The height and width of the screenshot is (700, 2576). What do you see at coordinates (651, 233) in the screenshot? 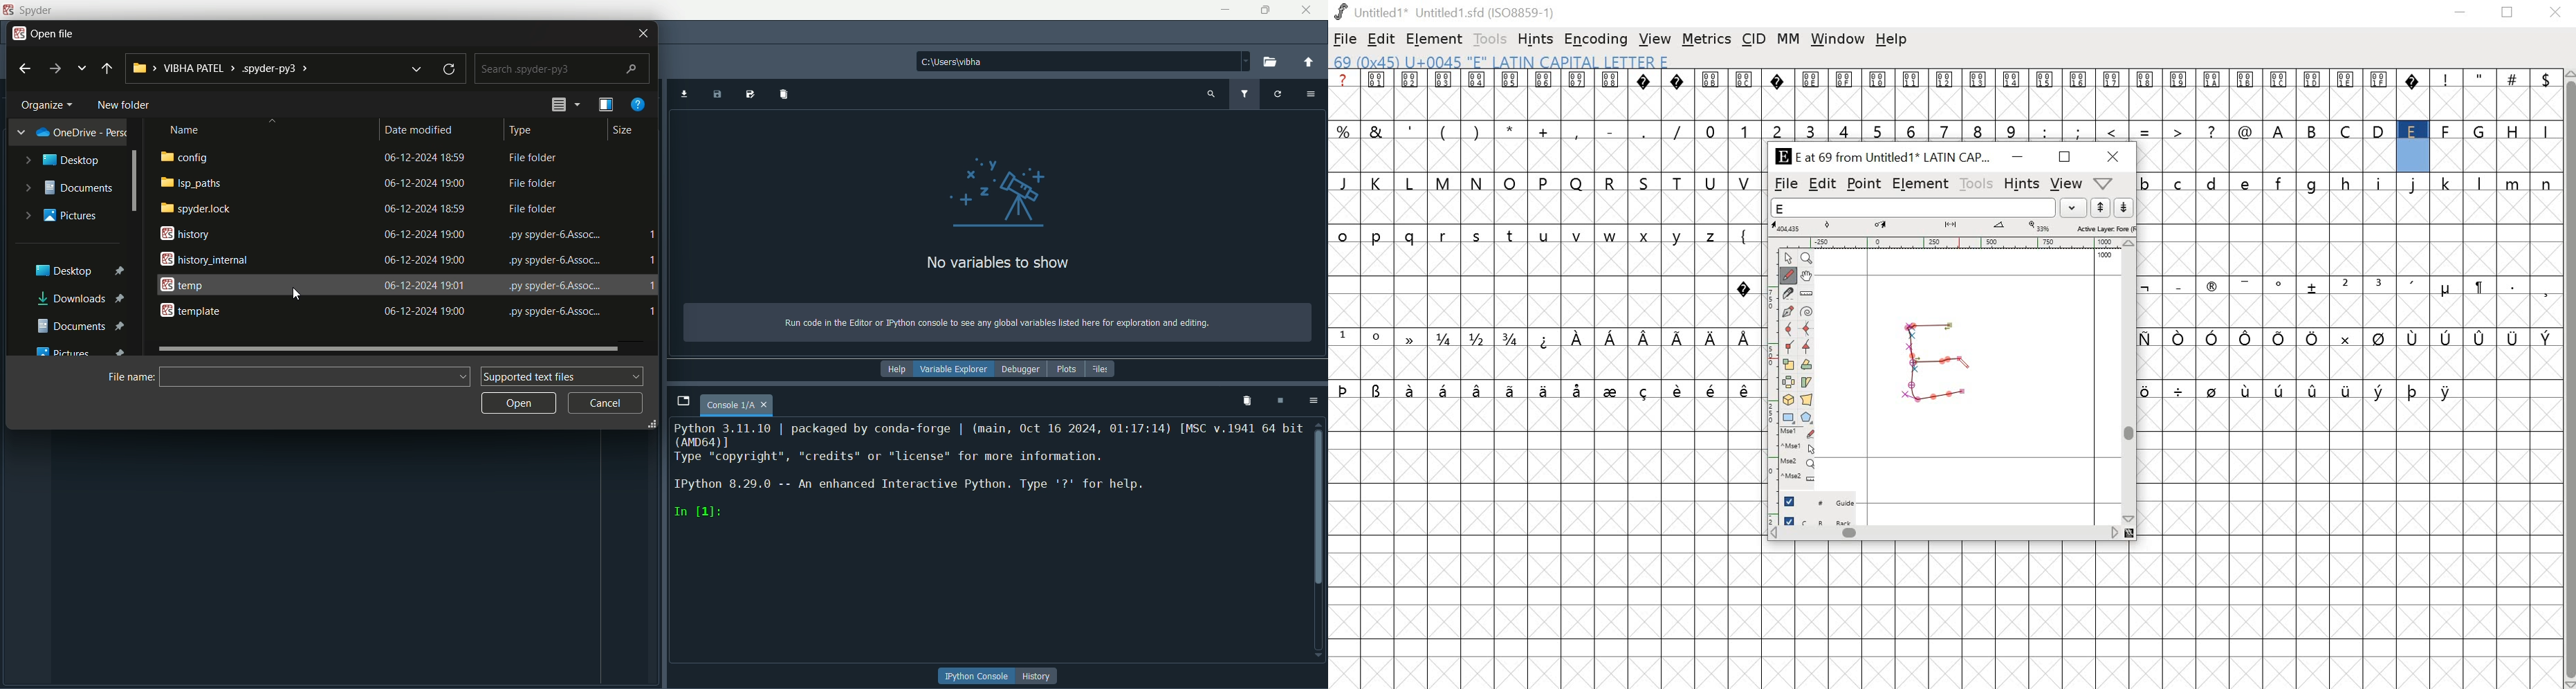
I see `1` at bounding box center [651, 233].